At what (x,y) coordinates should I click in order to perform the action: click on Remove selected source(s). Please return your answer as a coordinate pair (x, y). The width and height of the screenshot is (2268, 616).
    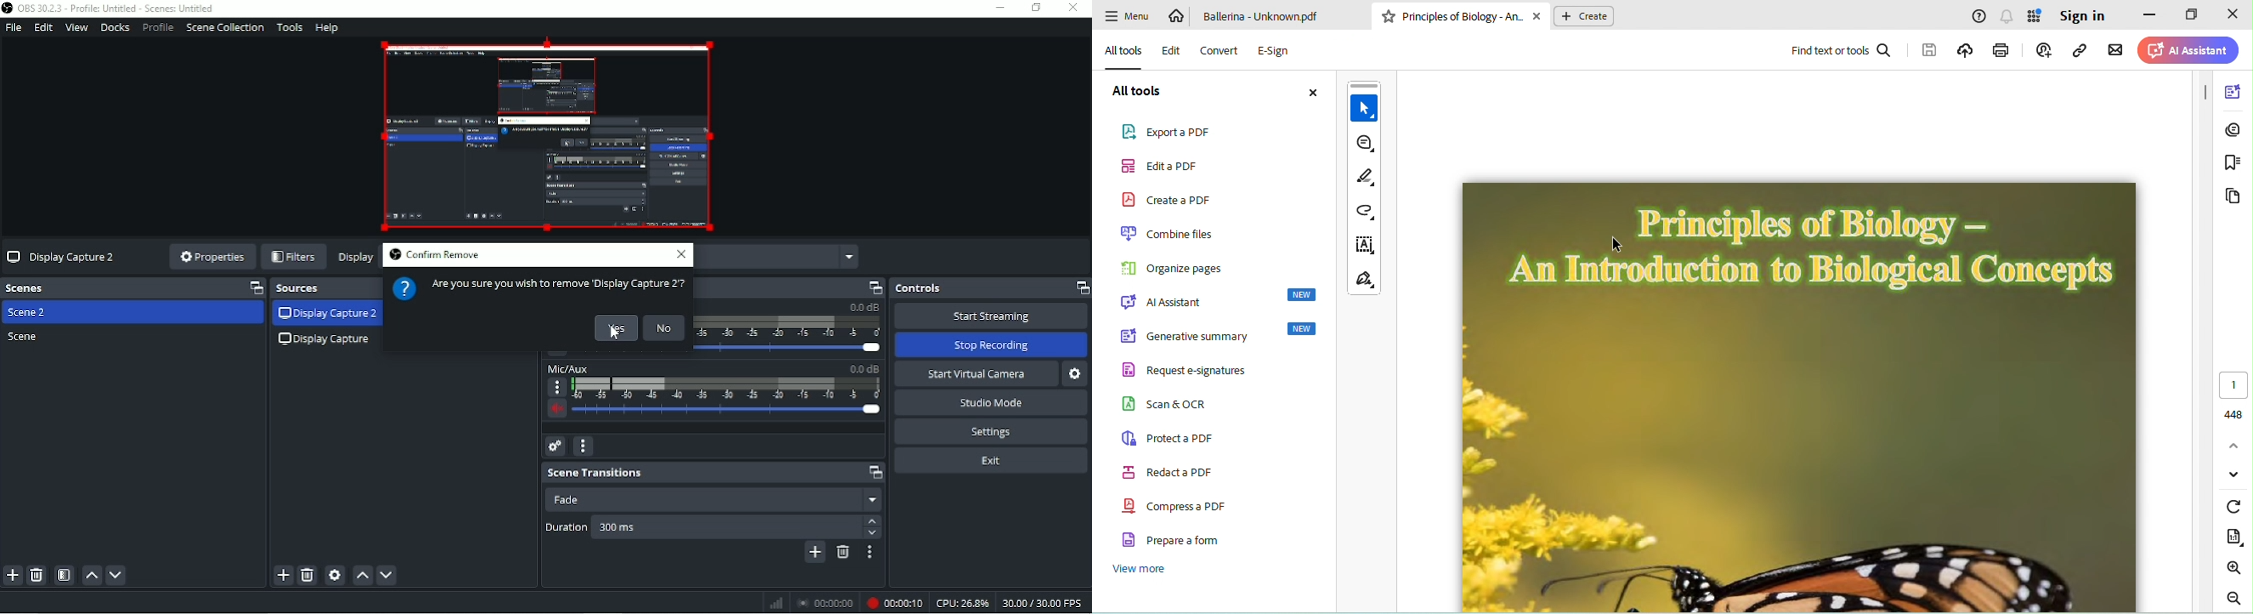
    Looking at the image, I should click on (308, 575).